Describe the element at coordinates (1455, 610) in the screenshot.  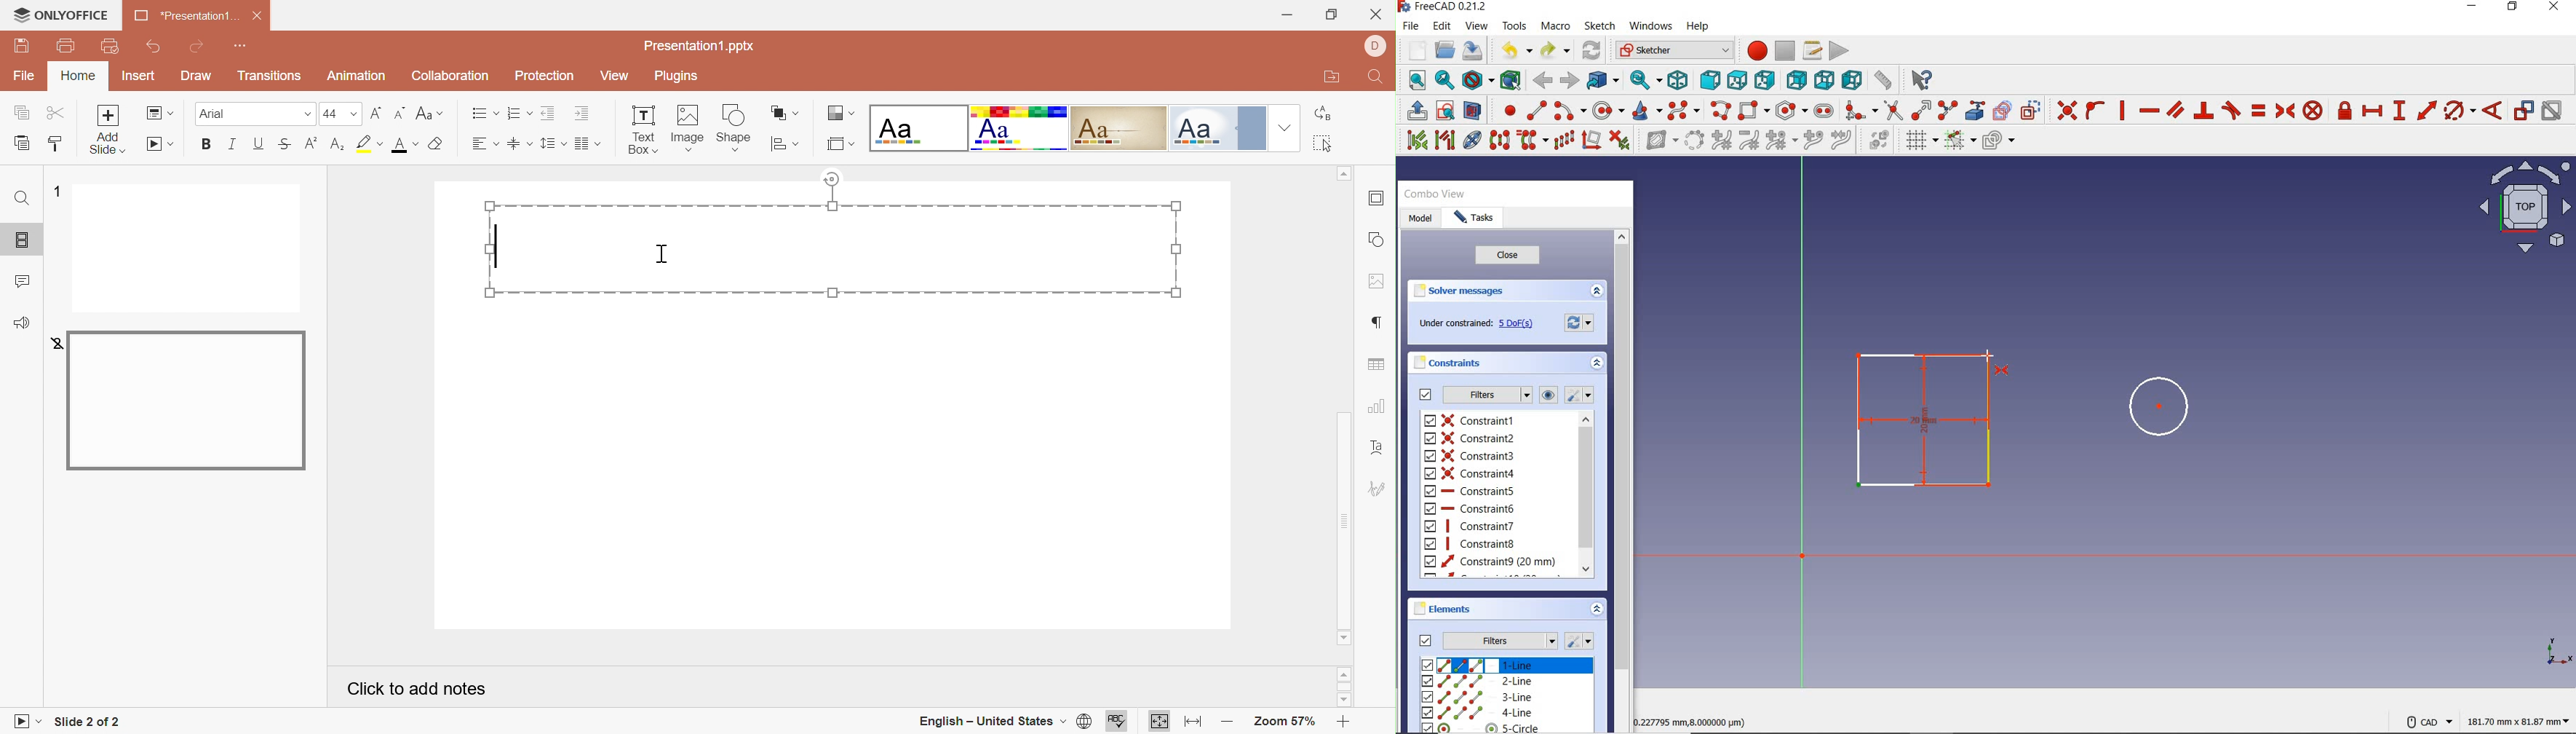
I see `elements` at that location.